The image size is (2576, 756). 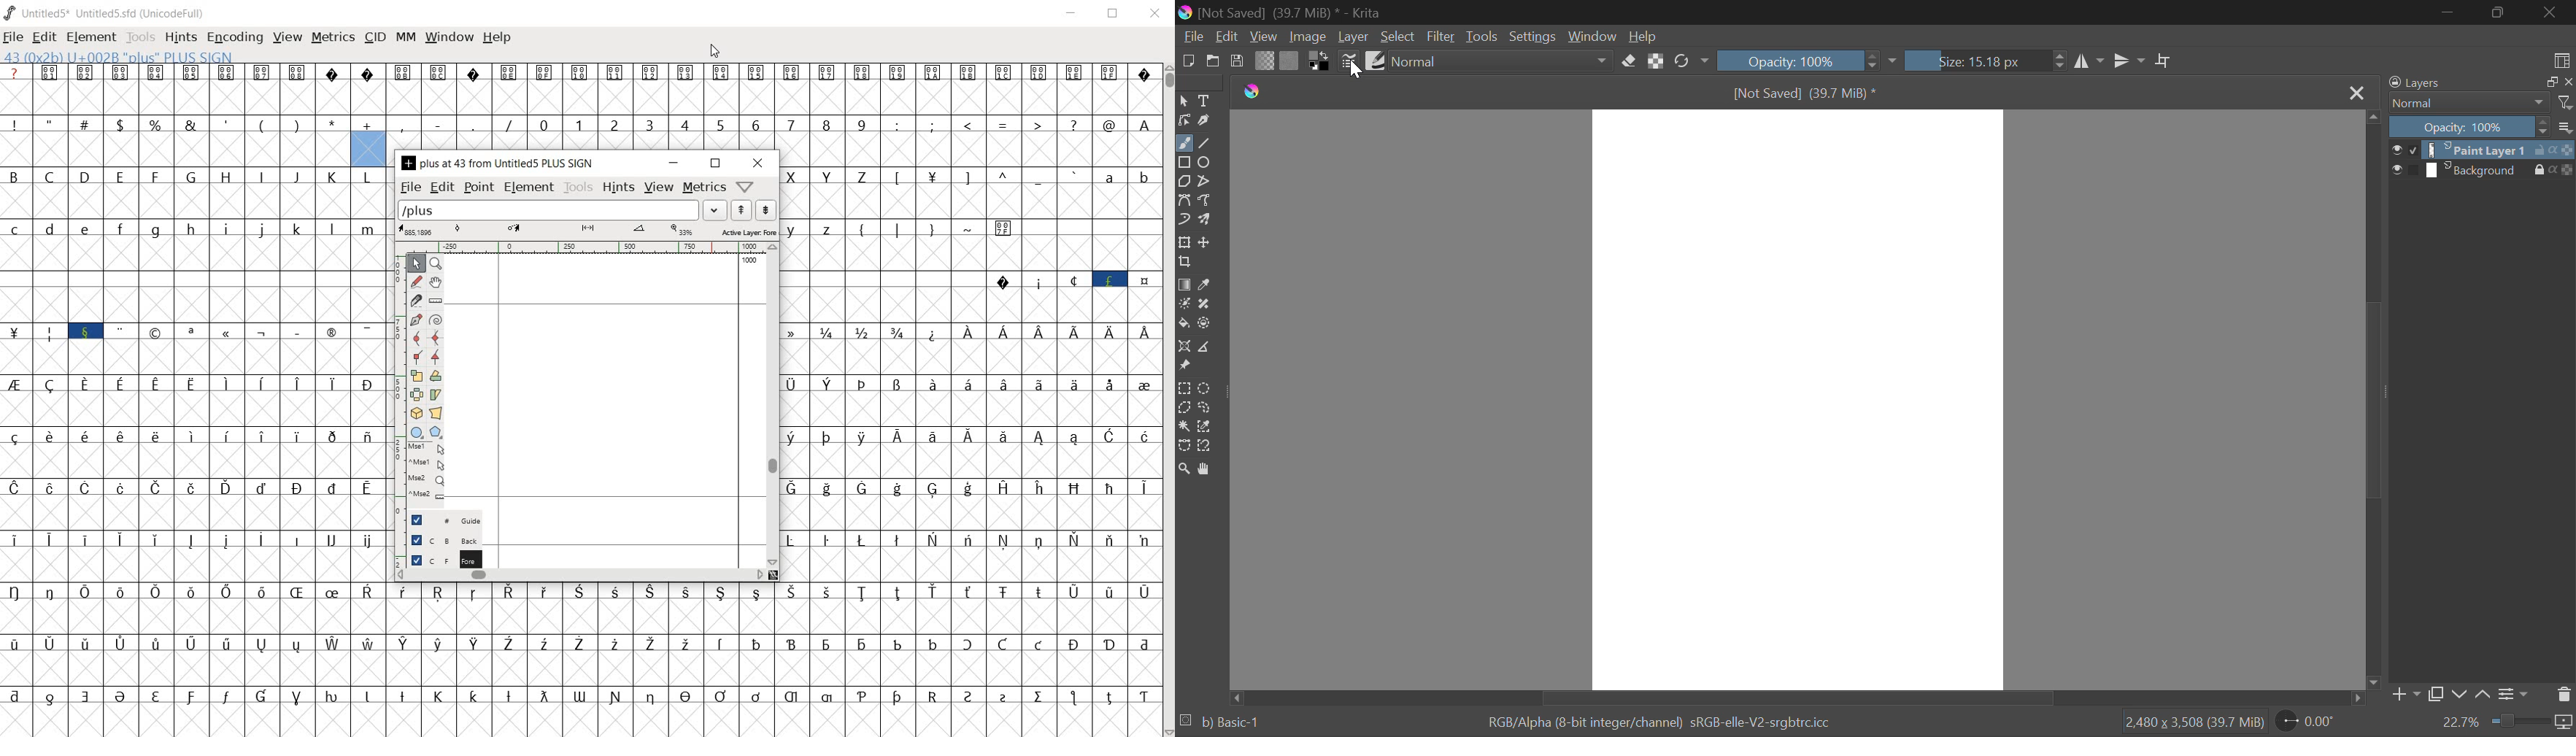 What do you see at coordinates (1187, 200) in the screenshot?
I see `Bezier Curve` at bounding box center [1187, 200].